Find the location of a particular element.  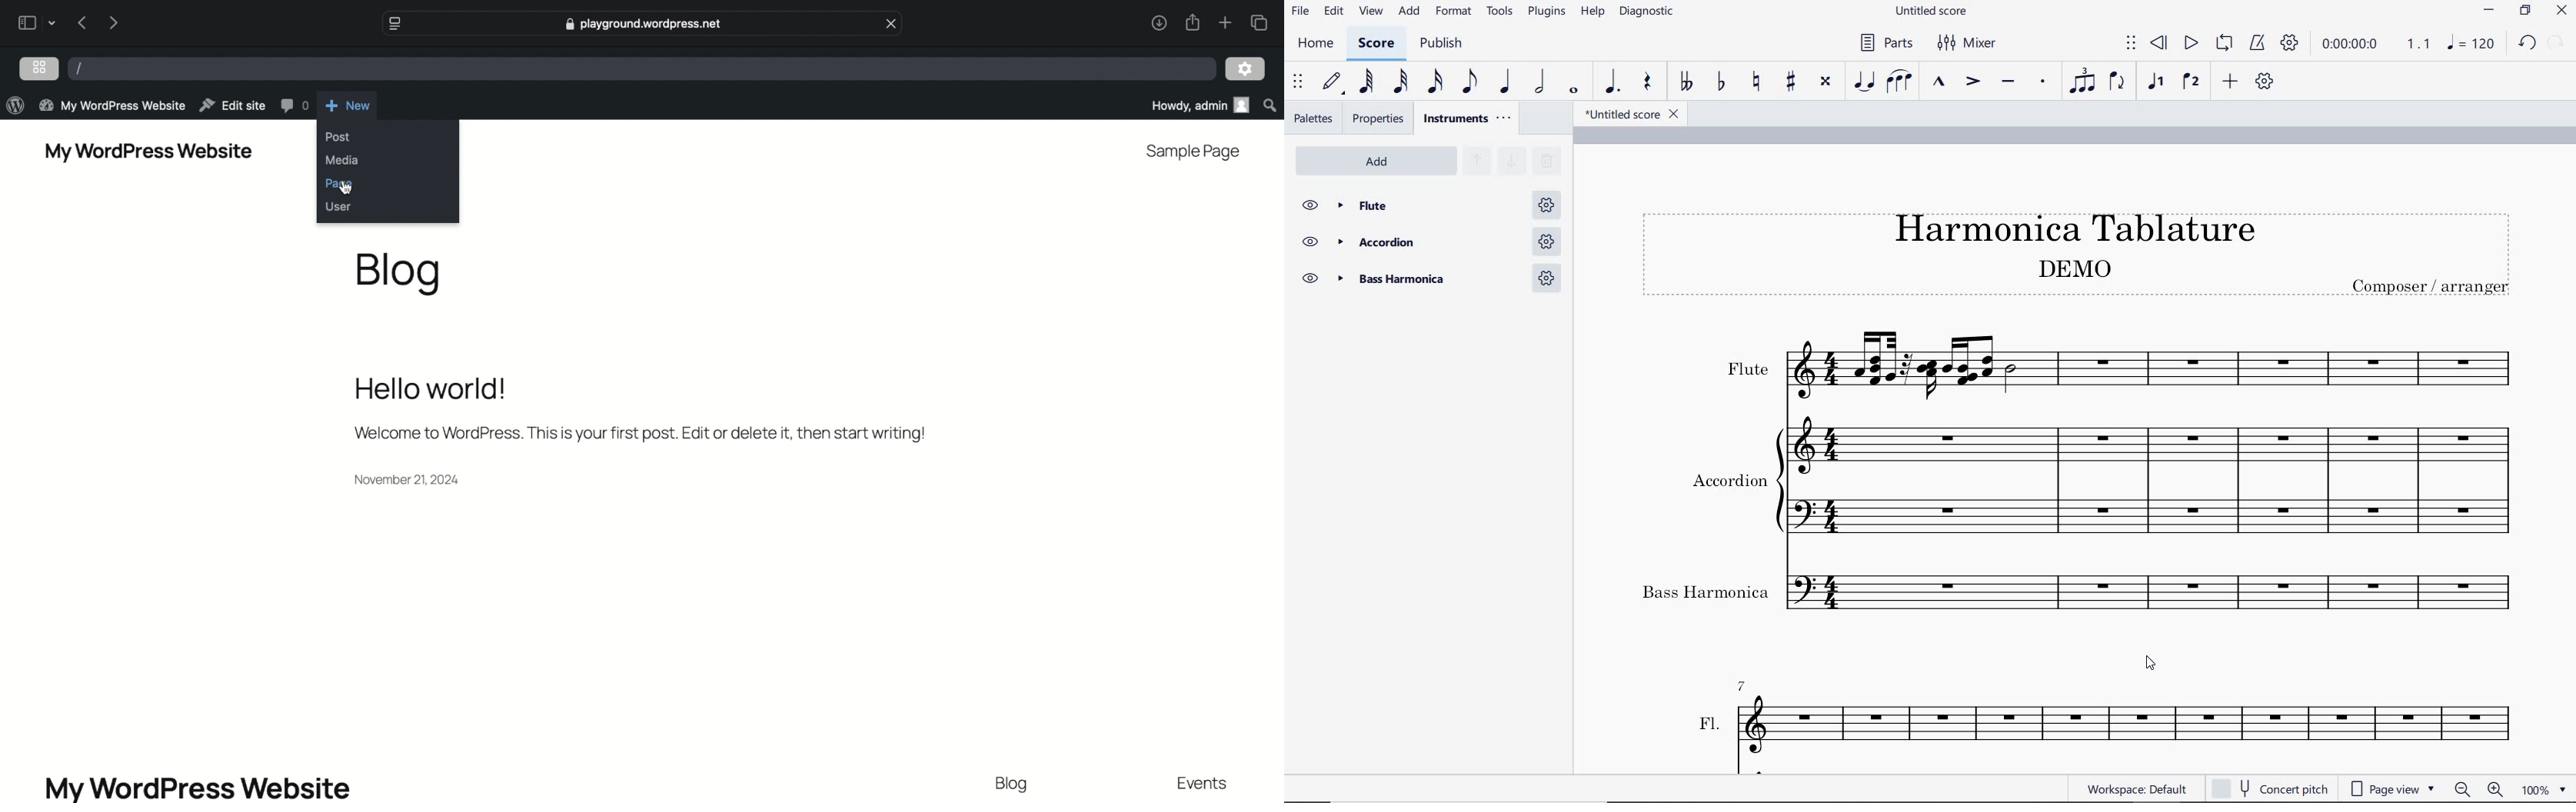

toggle double-sharp is located at coordinates (1825, 84).